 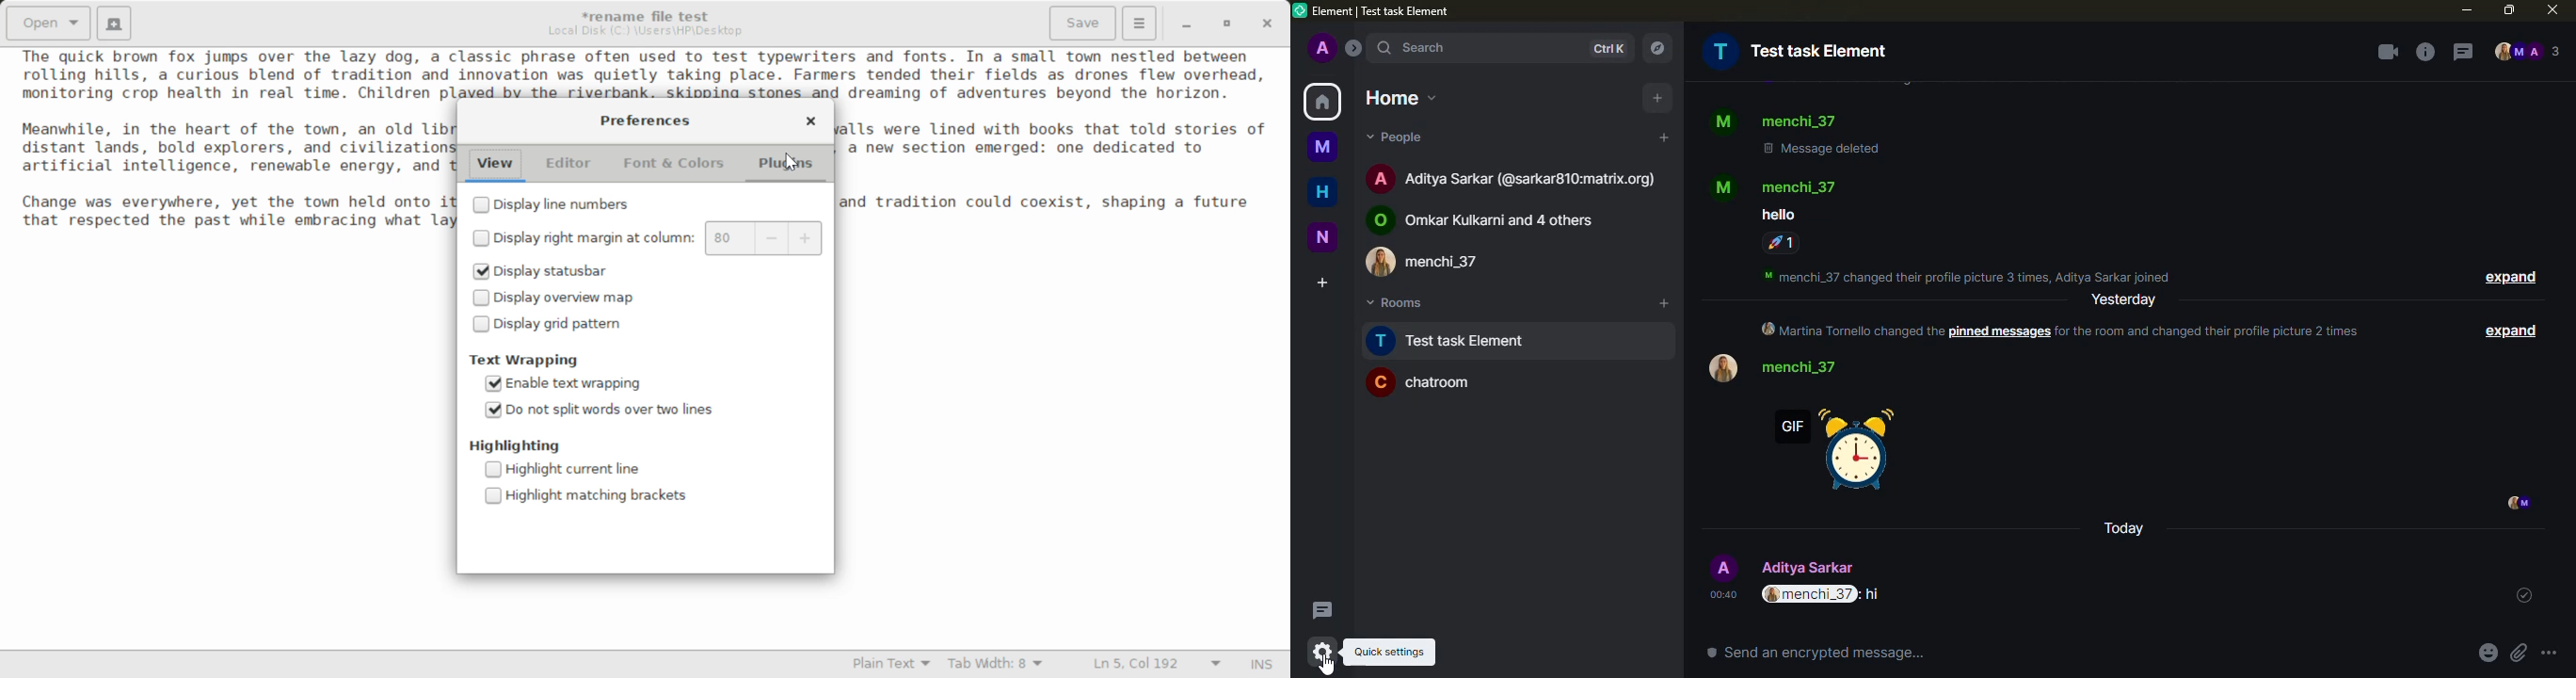 What do you see at coordinates (2466, 10) in the screenshot?
I see `minimize` at bounding box center [2466, 10].